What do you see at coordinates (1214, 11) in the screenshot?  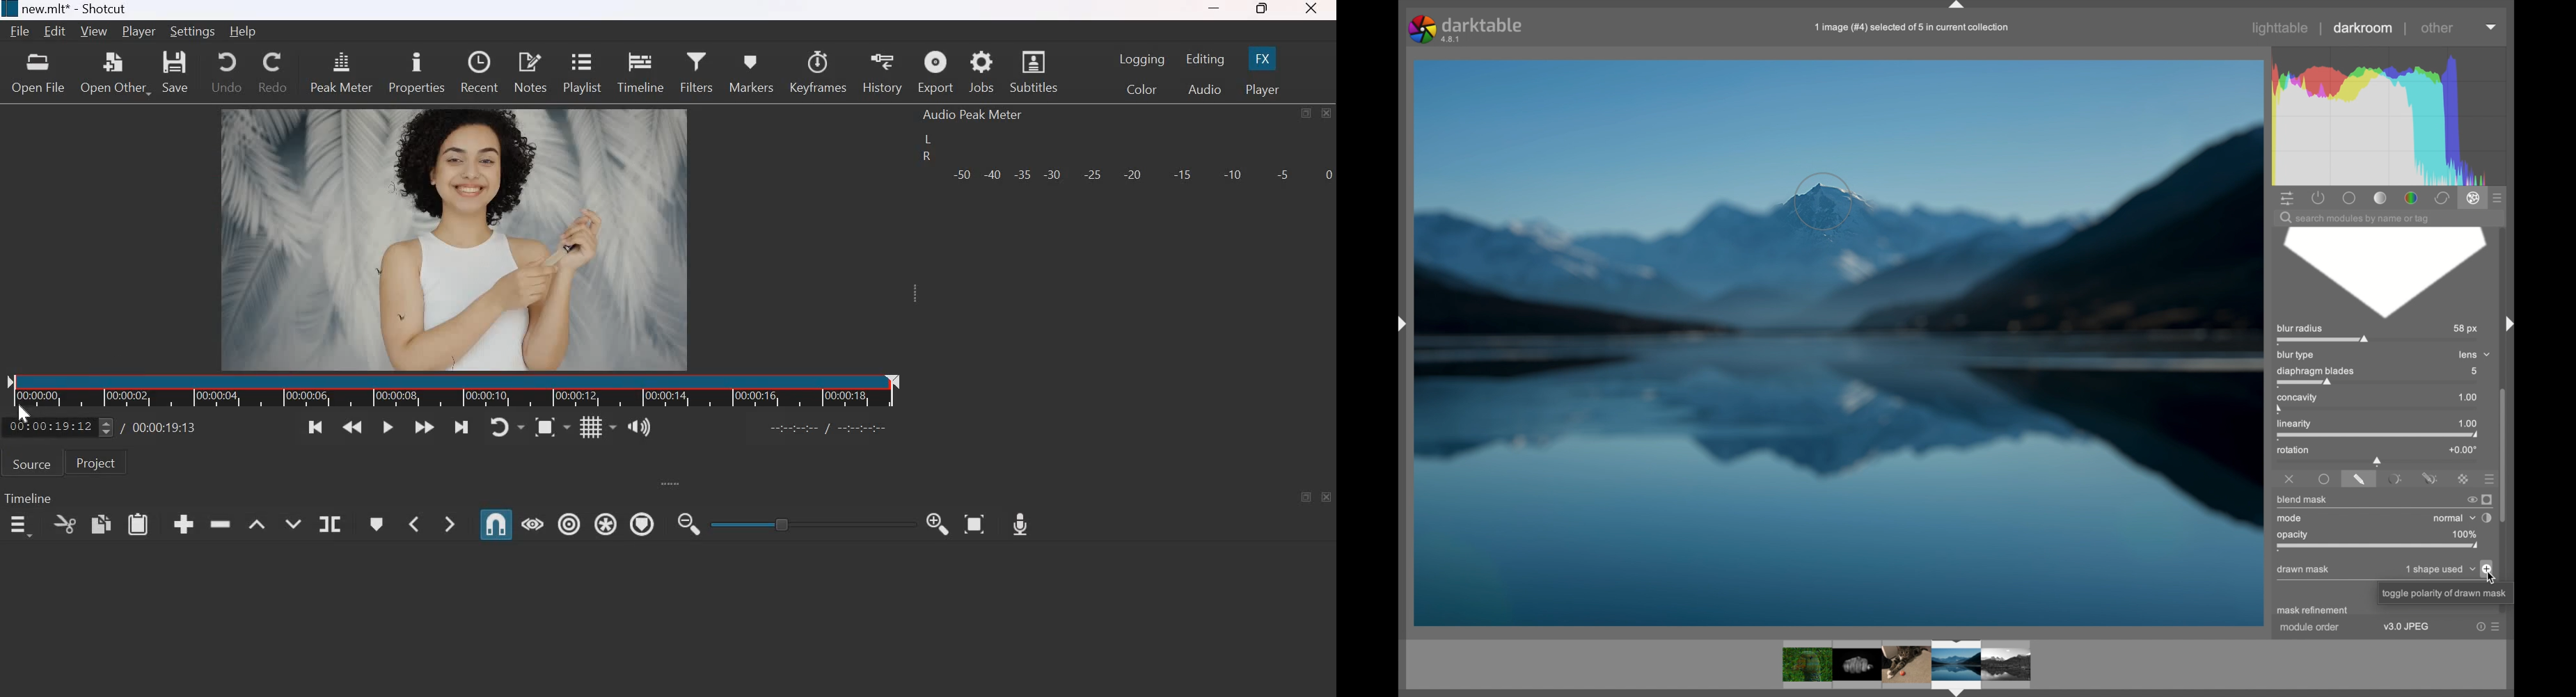 I see `minimize` at bounding box center [1214, 11].